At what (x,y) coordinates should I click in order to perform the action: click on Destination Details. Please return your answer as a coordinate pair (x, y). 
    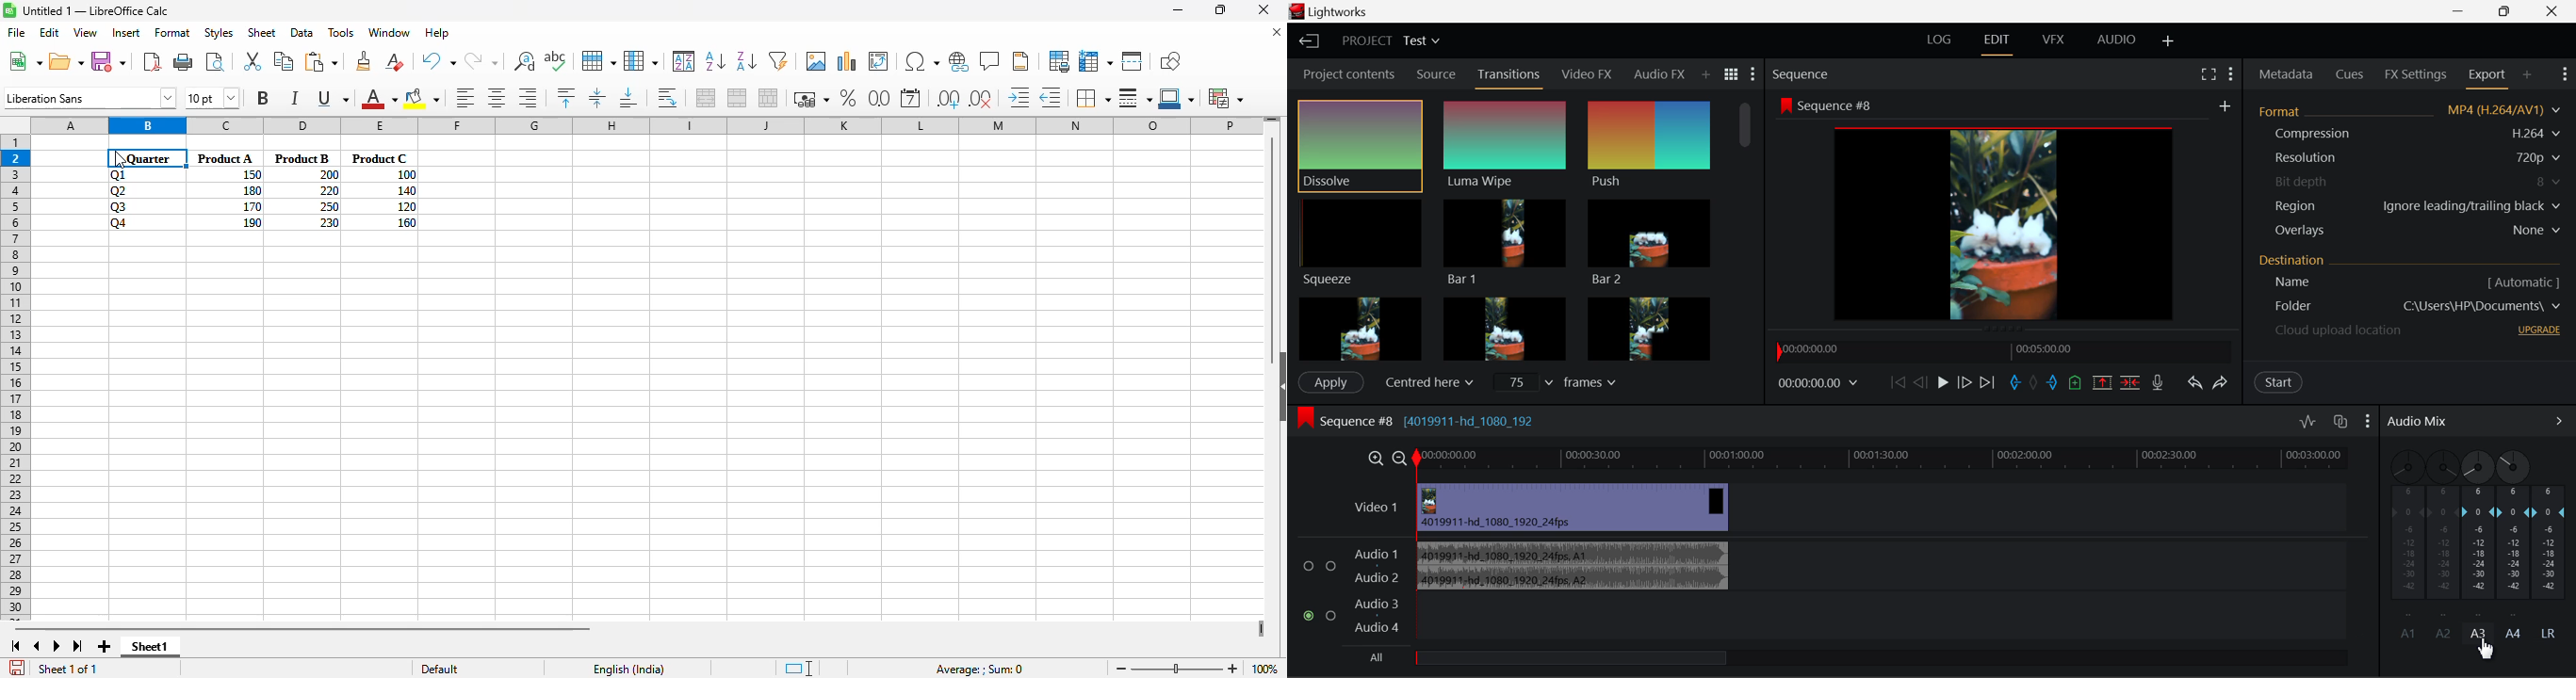
    Looking at the image, I should click on (2413, 273).